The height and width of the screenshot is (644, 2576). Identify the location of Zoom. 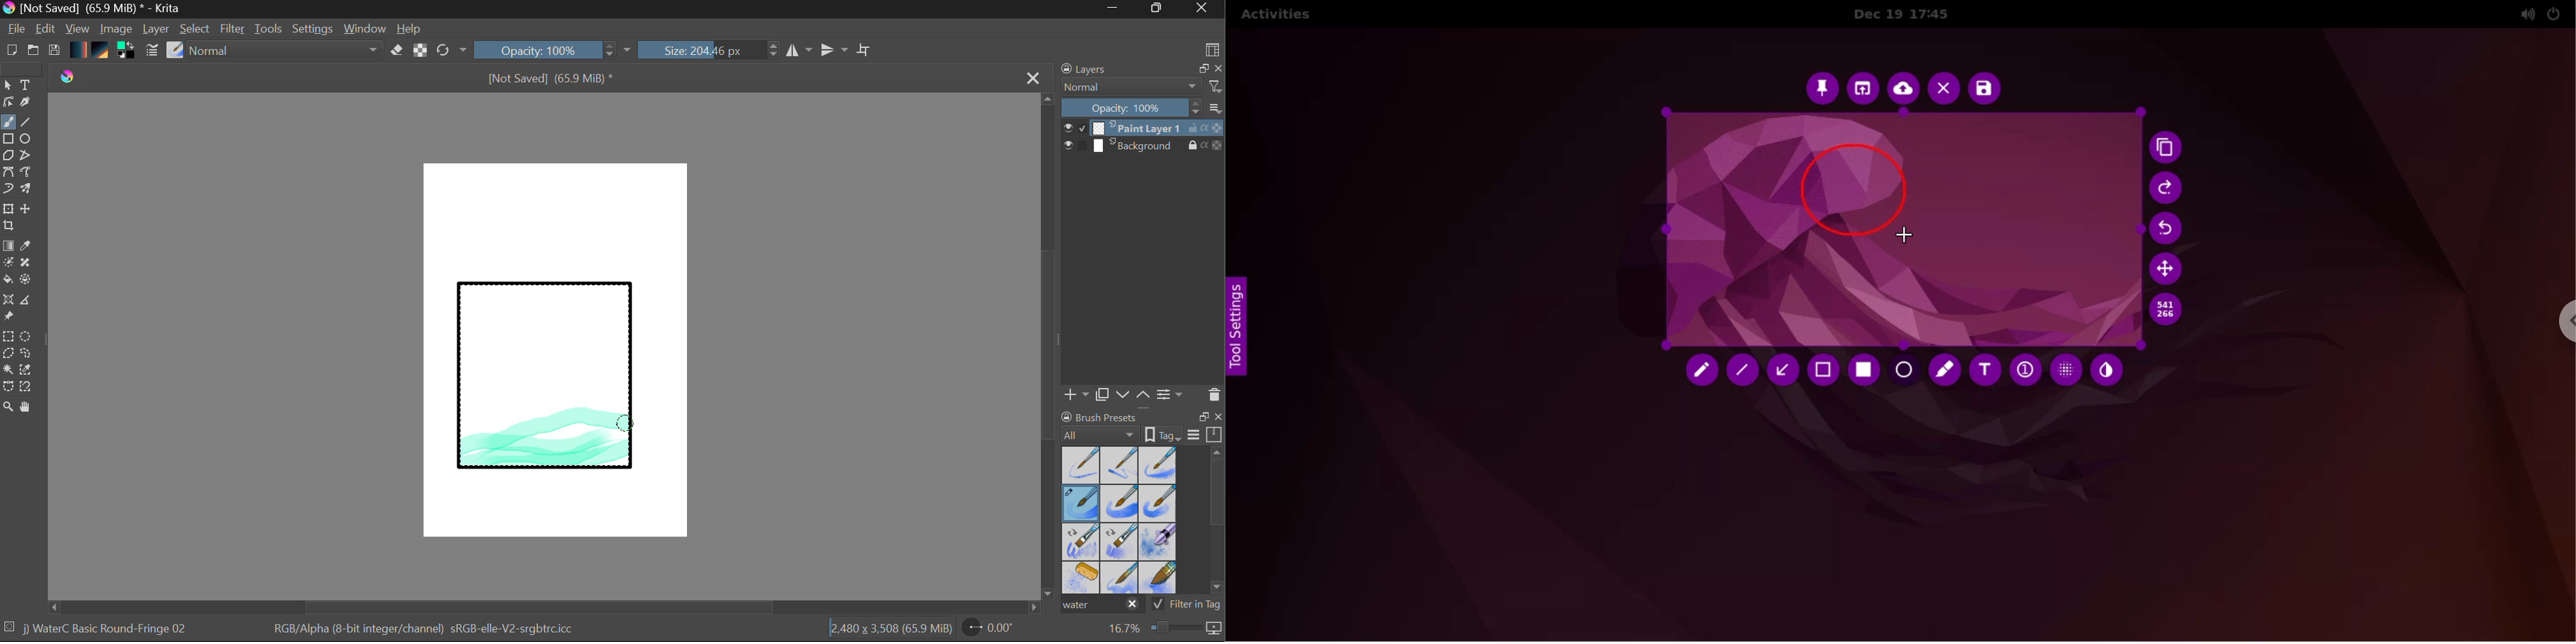
(1163, 629).